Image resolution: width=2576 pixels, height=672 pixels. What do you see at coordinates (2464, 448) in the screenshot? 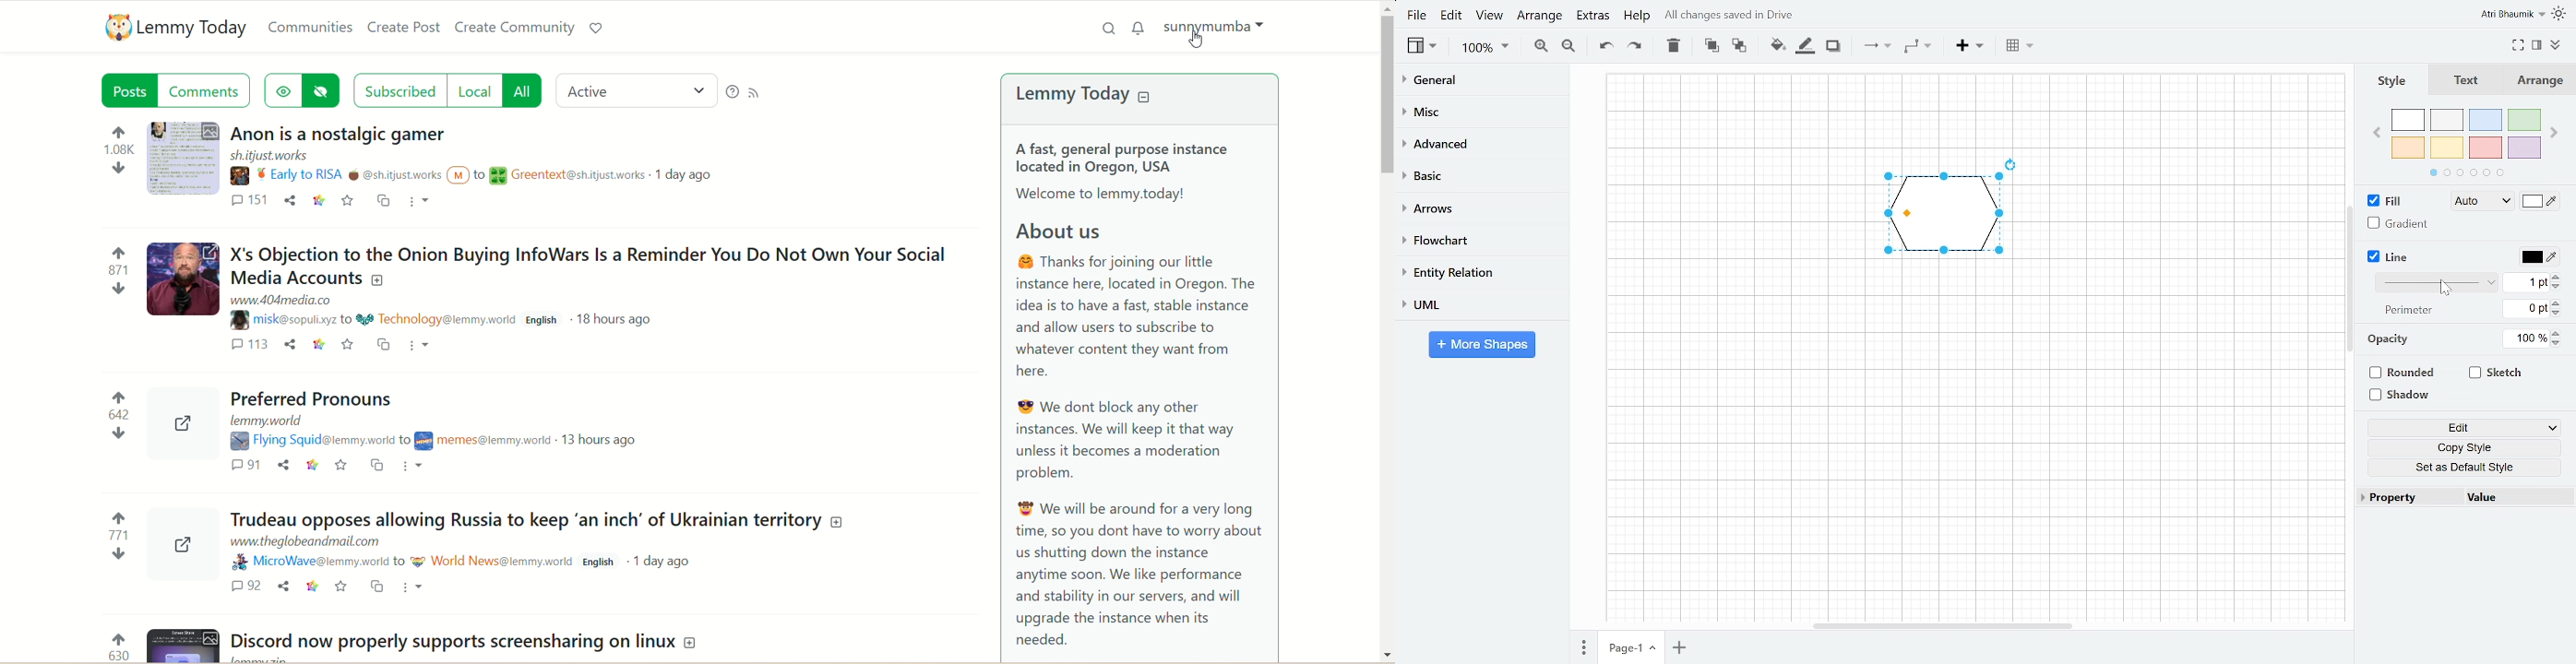
I see `Copy style` at bounding box center [2464, 448].